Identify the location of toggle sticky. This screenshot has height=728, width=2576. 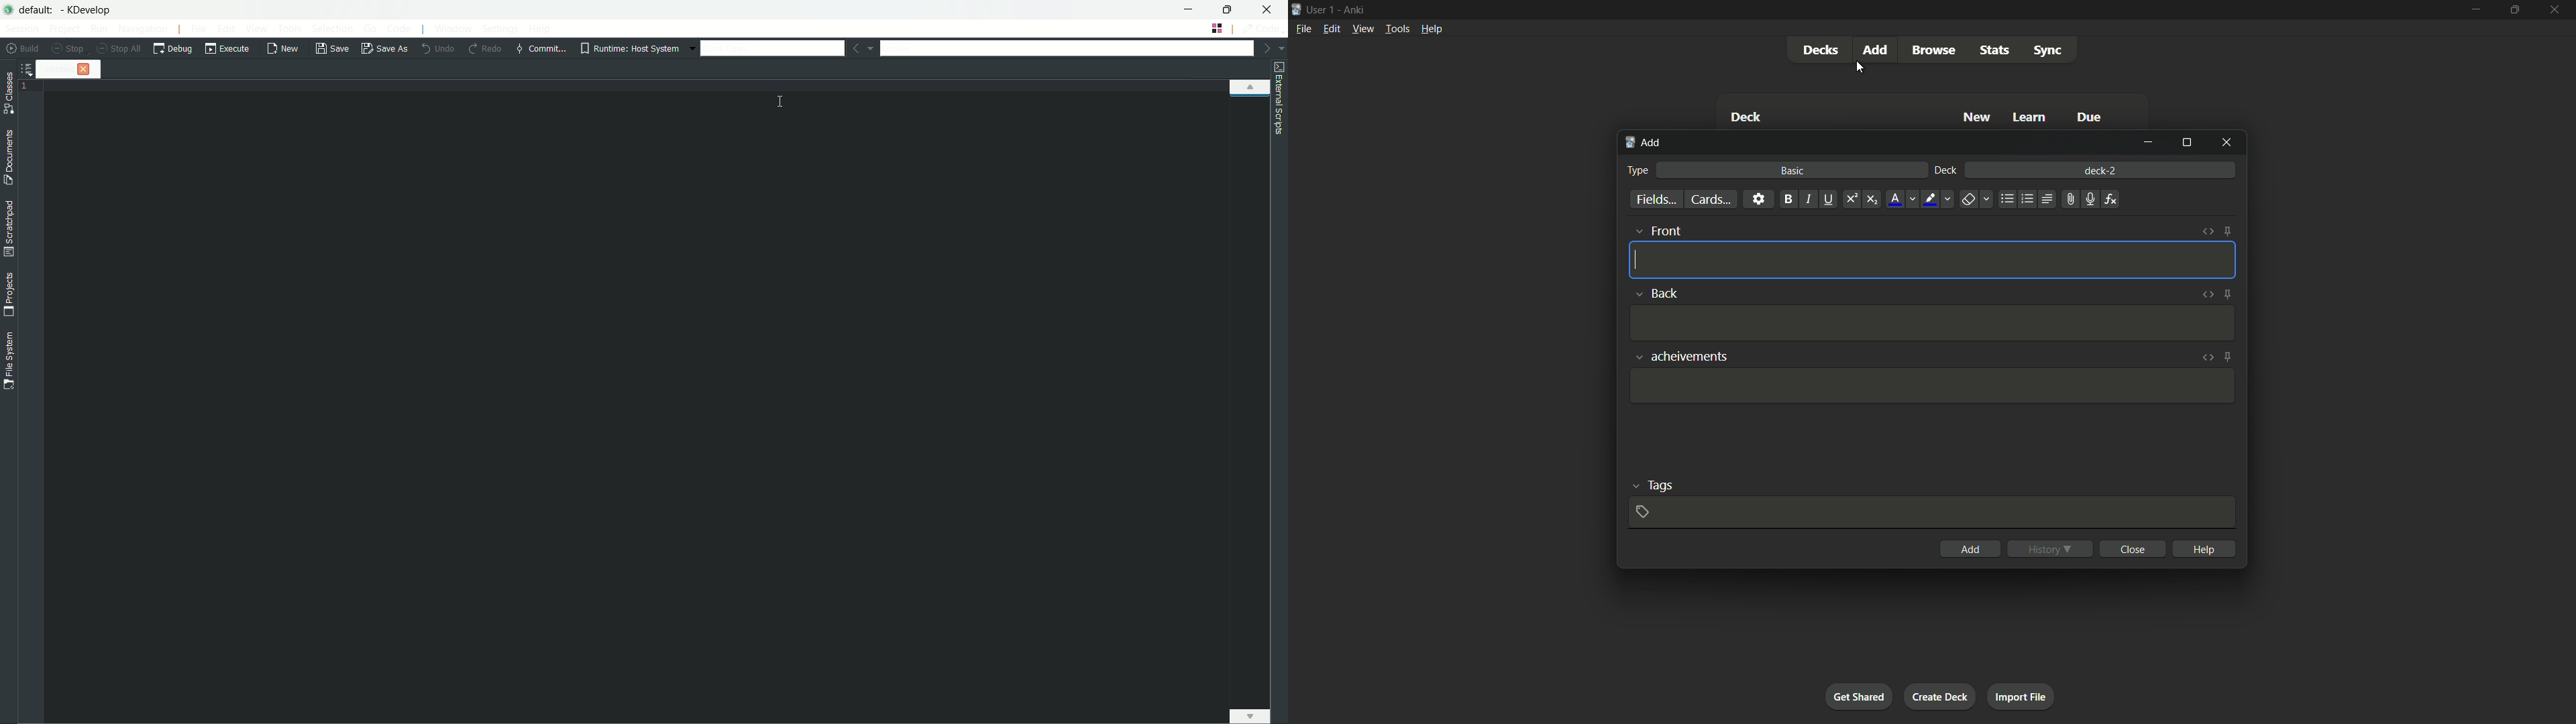
(2228, 357).